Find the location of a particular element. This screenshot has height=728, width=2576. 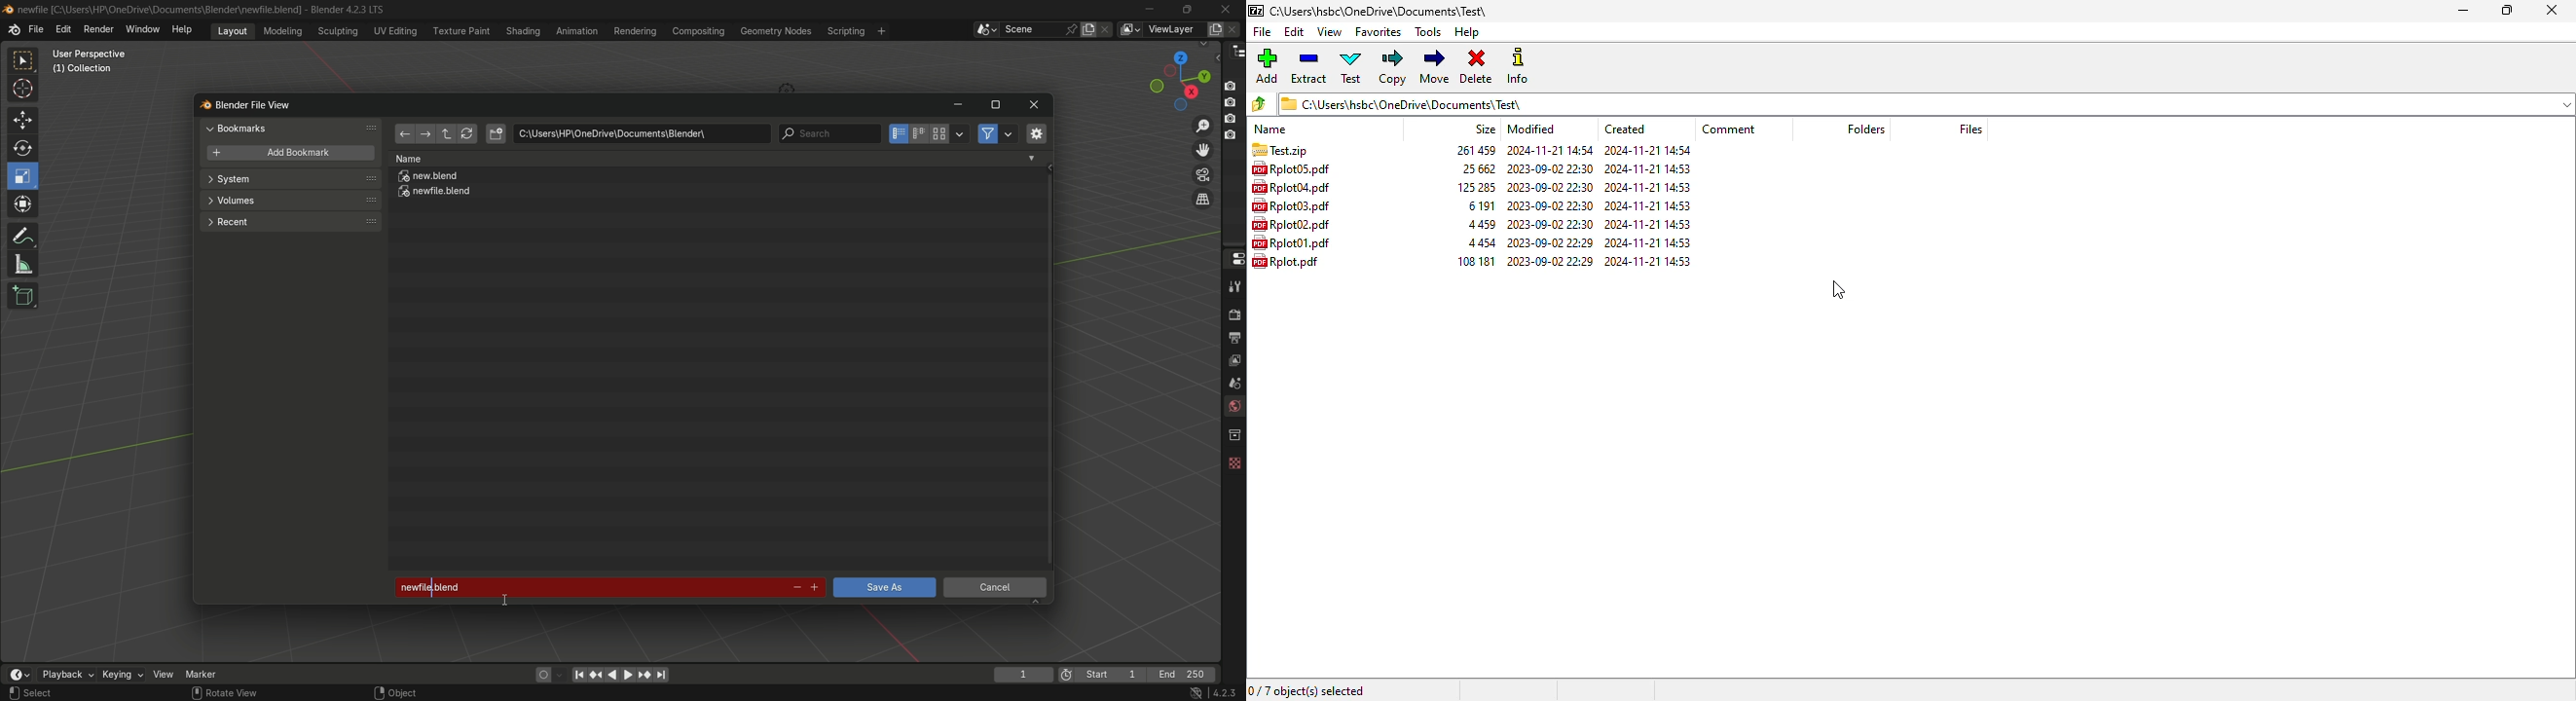

filter files is located at coordinates (987, 134).